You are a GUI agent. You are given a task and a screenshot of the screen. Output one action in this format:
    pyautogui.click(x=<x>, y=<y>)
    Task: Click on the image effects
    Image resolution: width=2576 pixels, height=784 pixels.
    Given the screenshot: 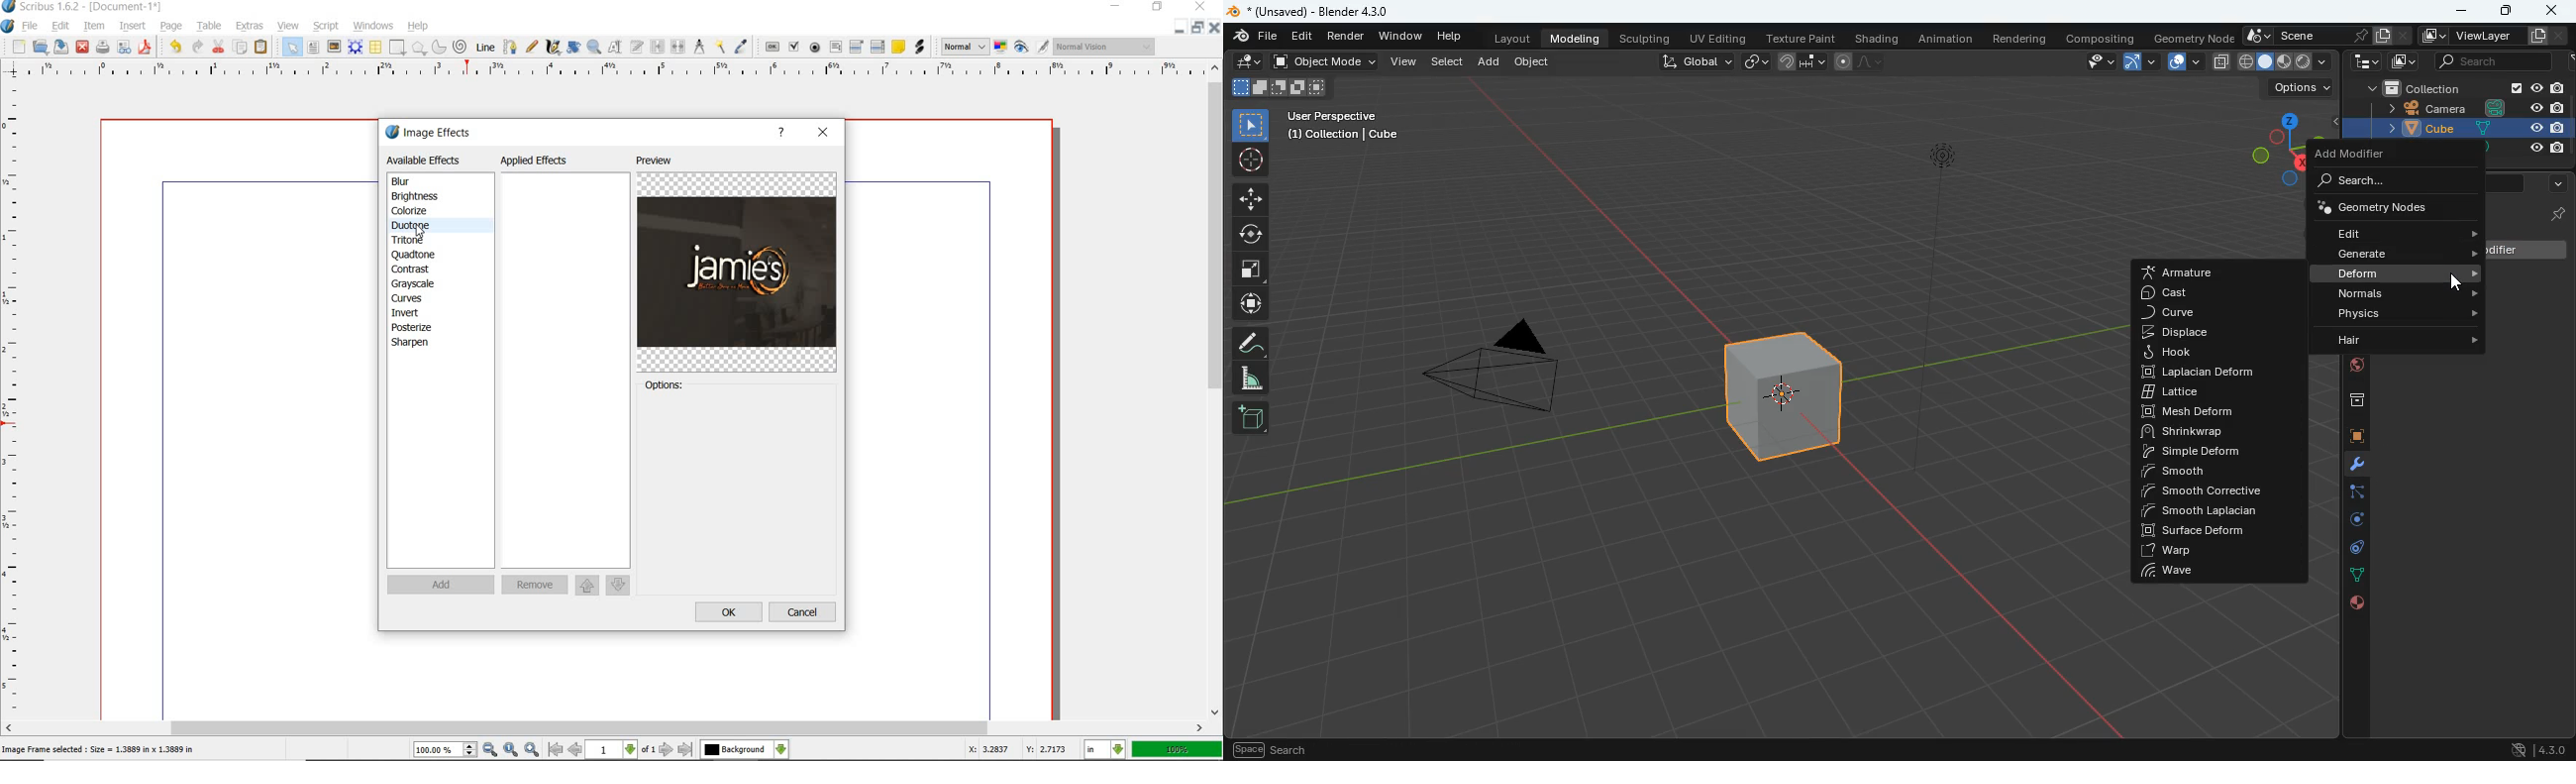 What is the action you would take?
    pyautogui.click(x=432, y=133)
    